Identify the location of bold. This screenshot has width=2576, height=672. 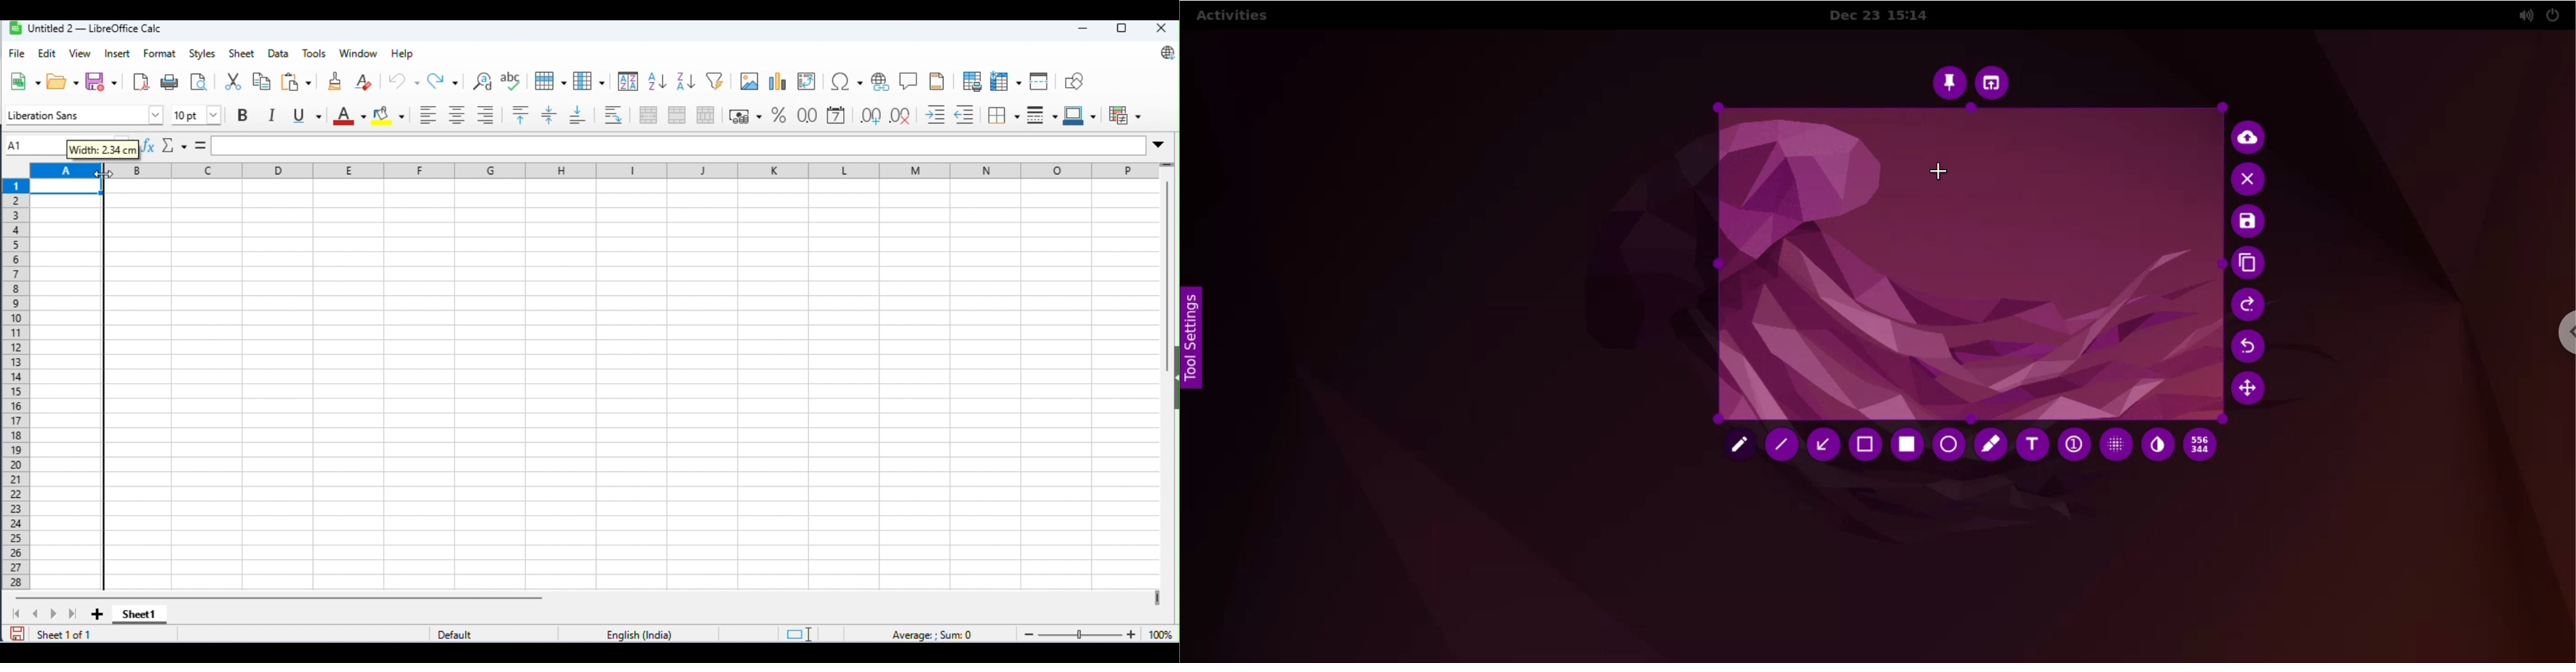
(243, 115).